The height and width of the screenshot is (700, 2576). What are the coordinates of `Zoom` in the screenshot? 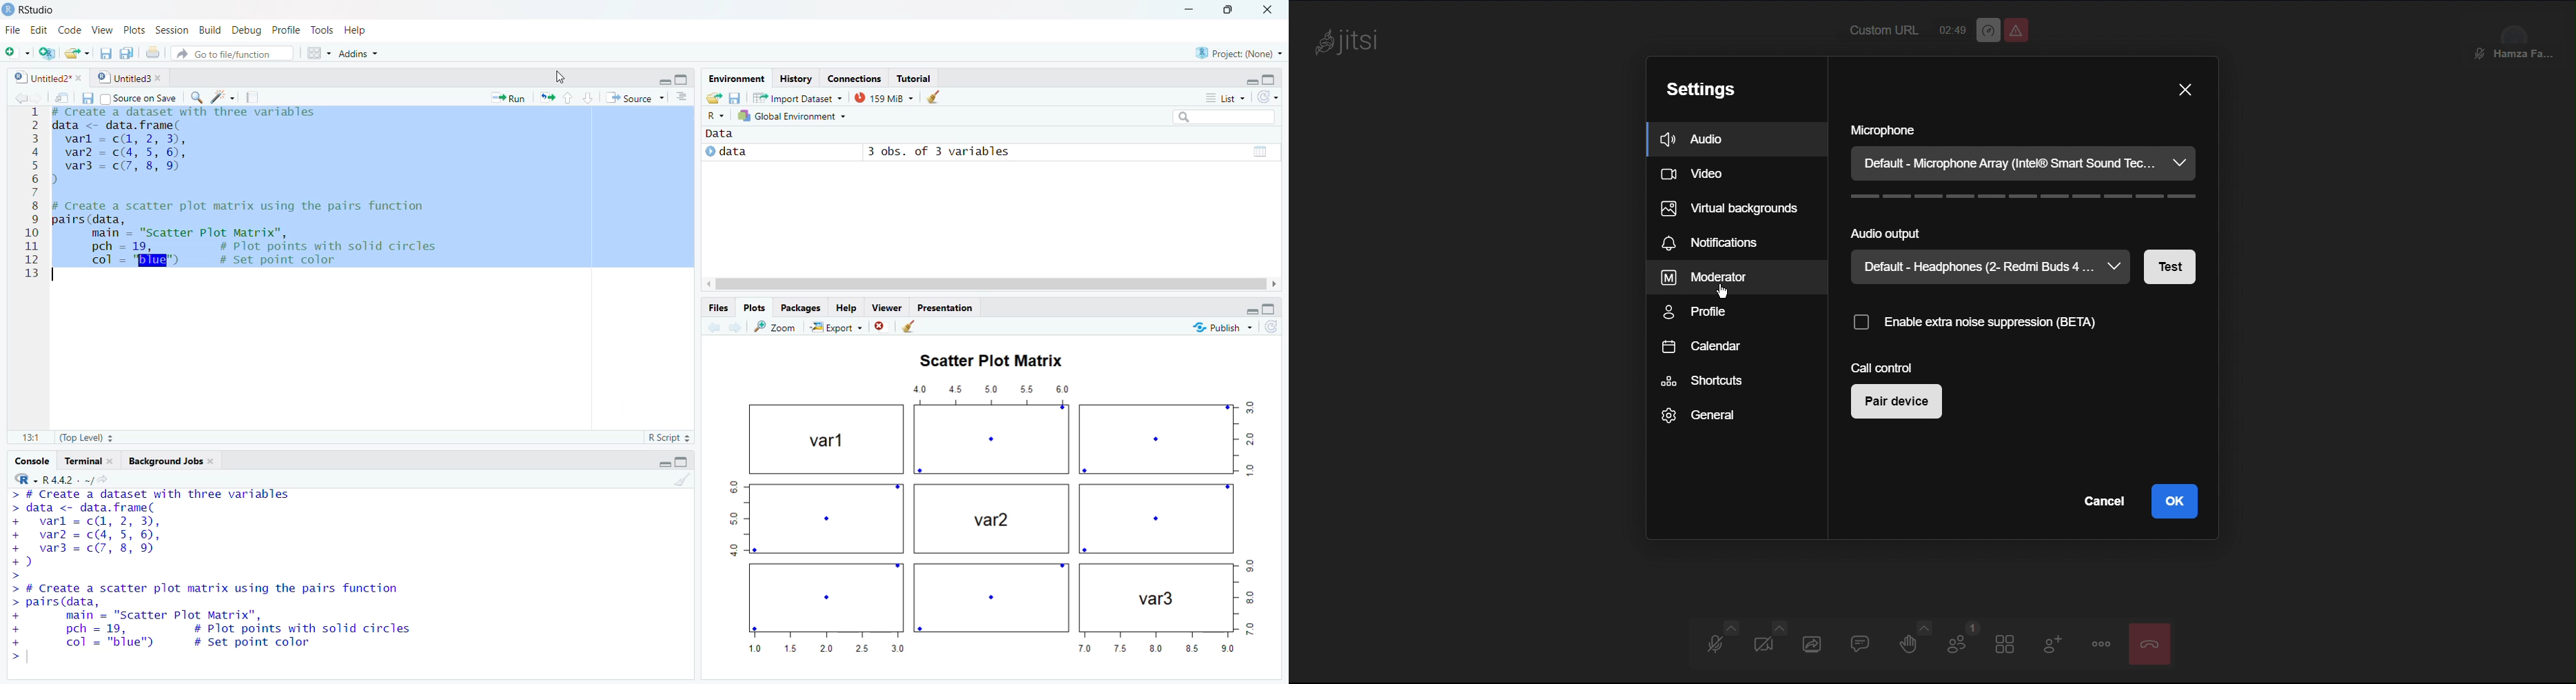 It's located at (777, 328).